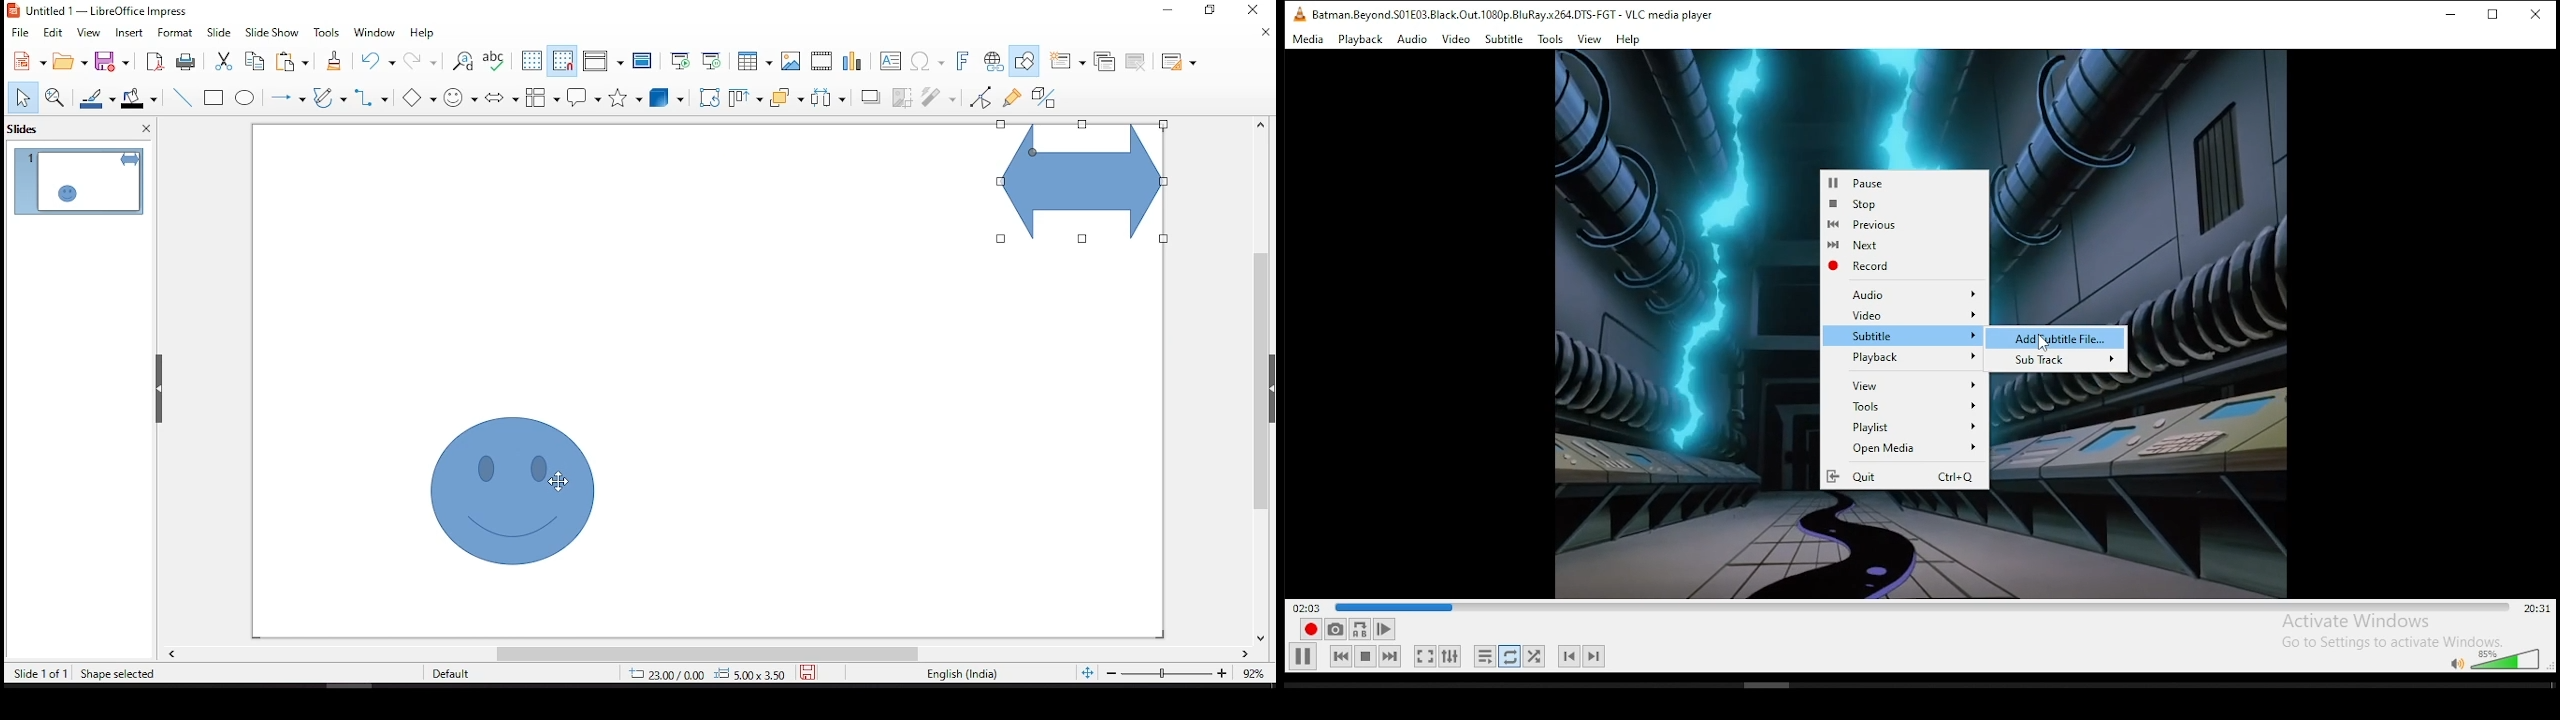  I want to click on view, so click(1588, 39).